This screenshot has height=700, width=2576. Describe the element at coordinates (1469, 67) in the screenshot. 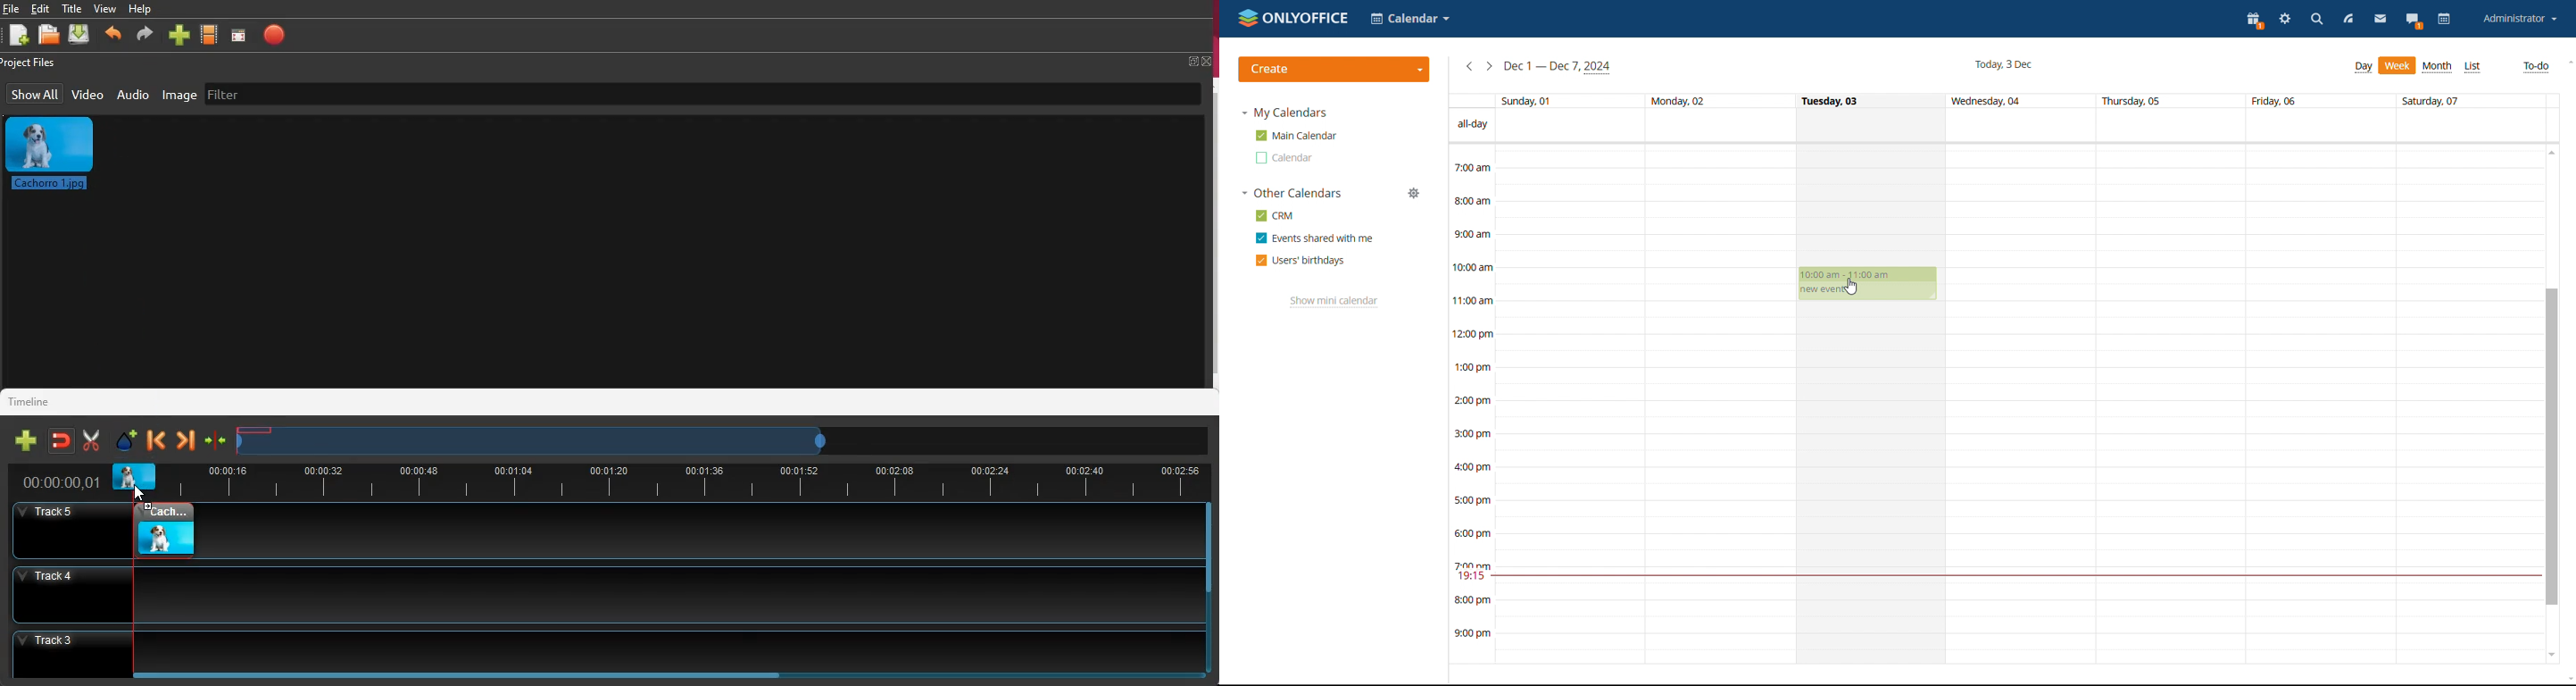

I see `previous week` at that location.